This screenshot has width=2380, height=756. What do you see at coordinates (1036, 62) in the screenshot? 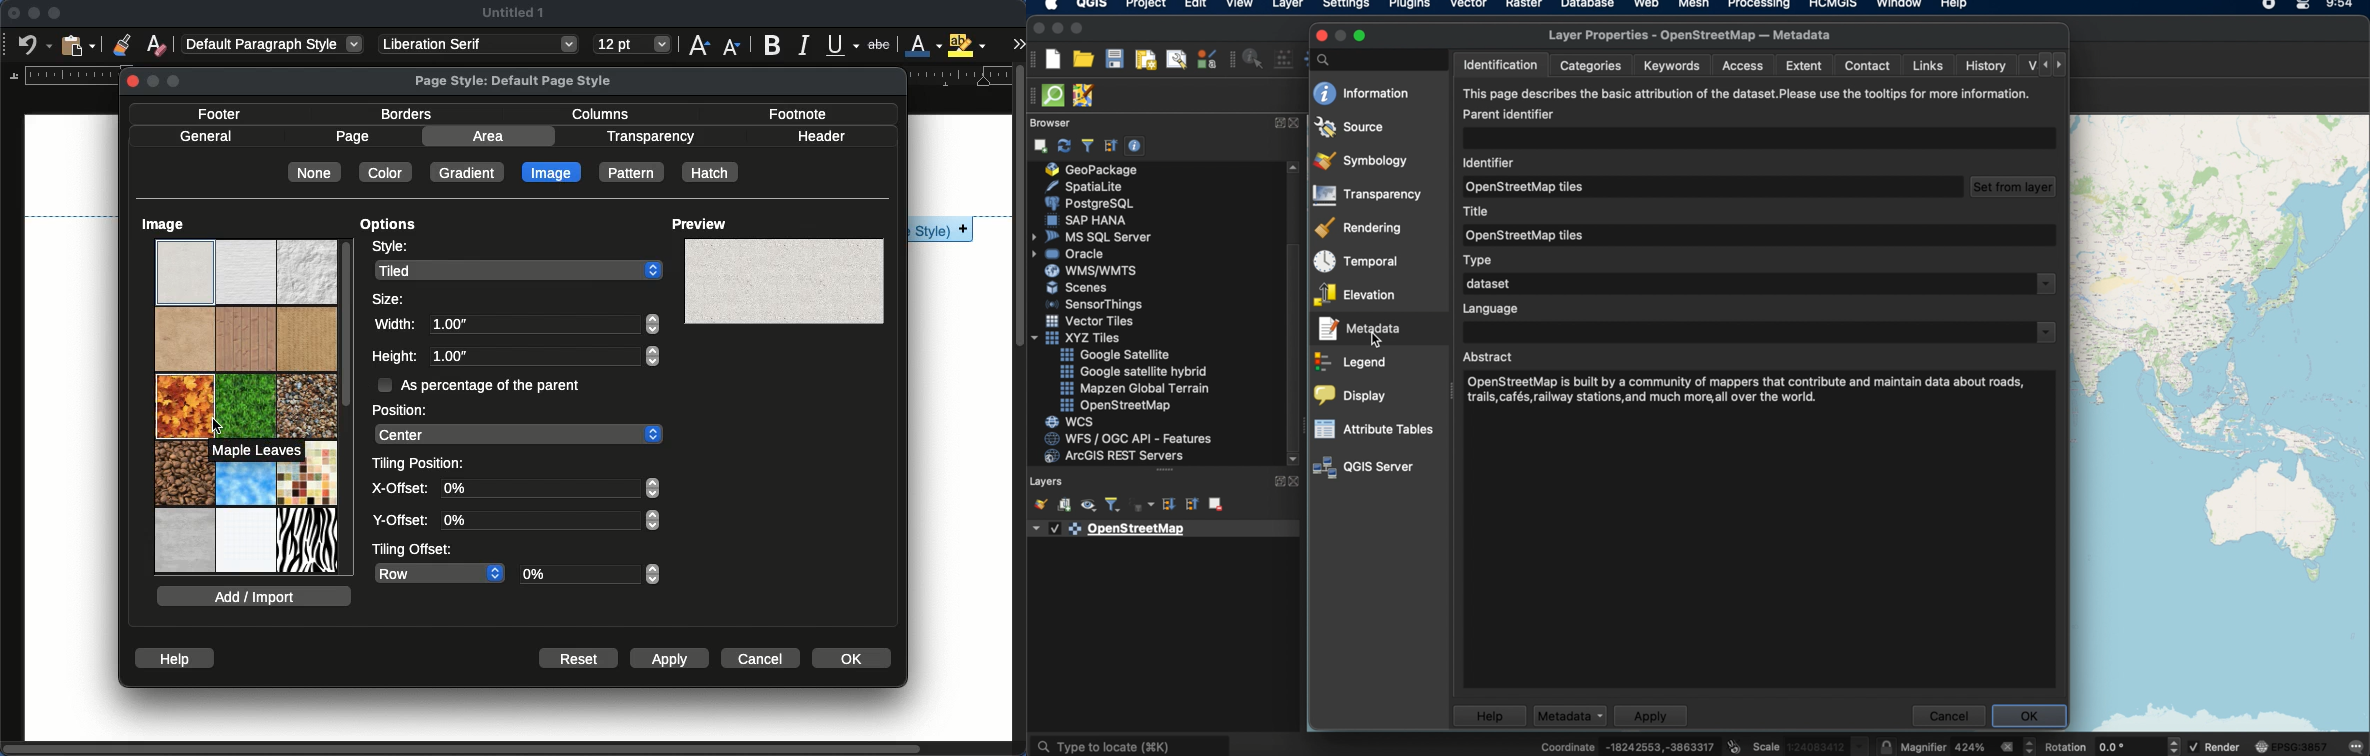
I see `project toolbar` at bounding box center [1036, 62].